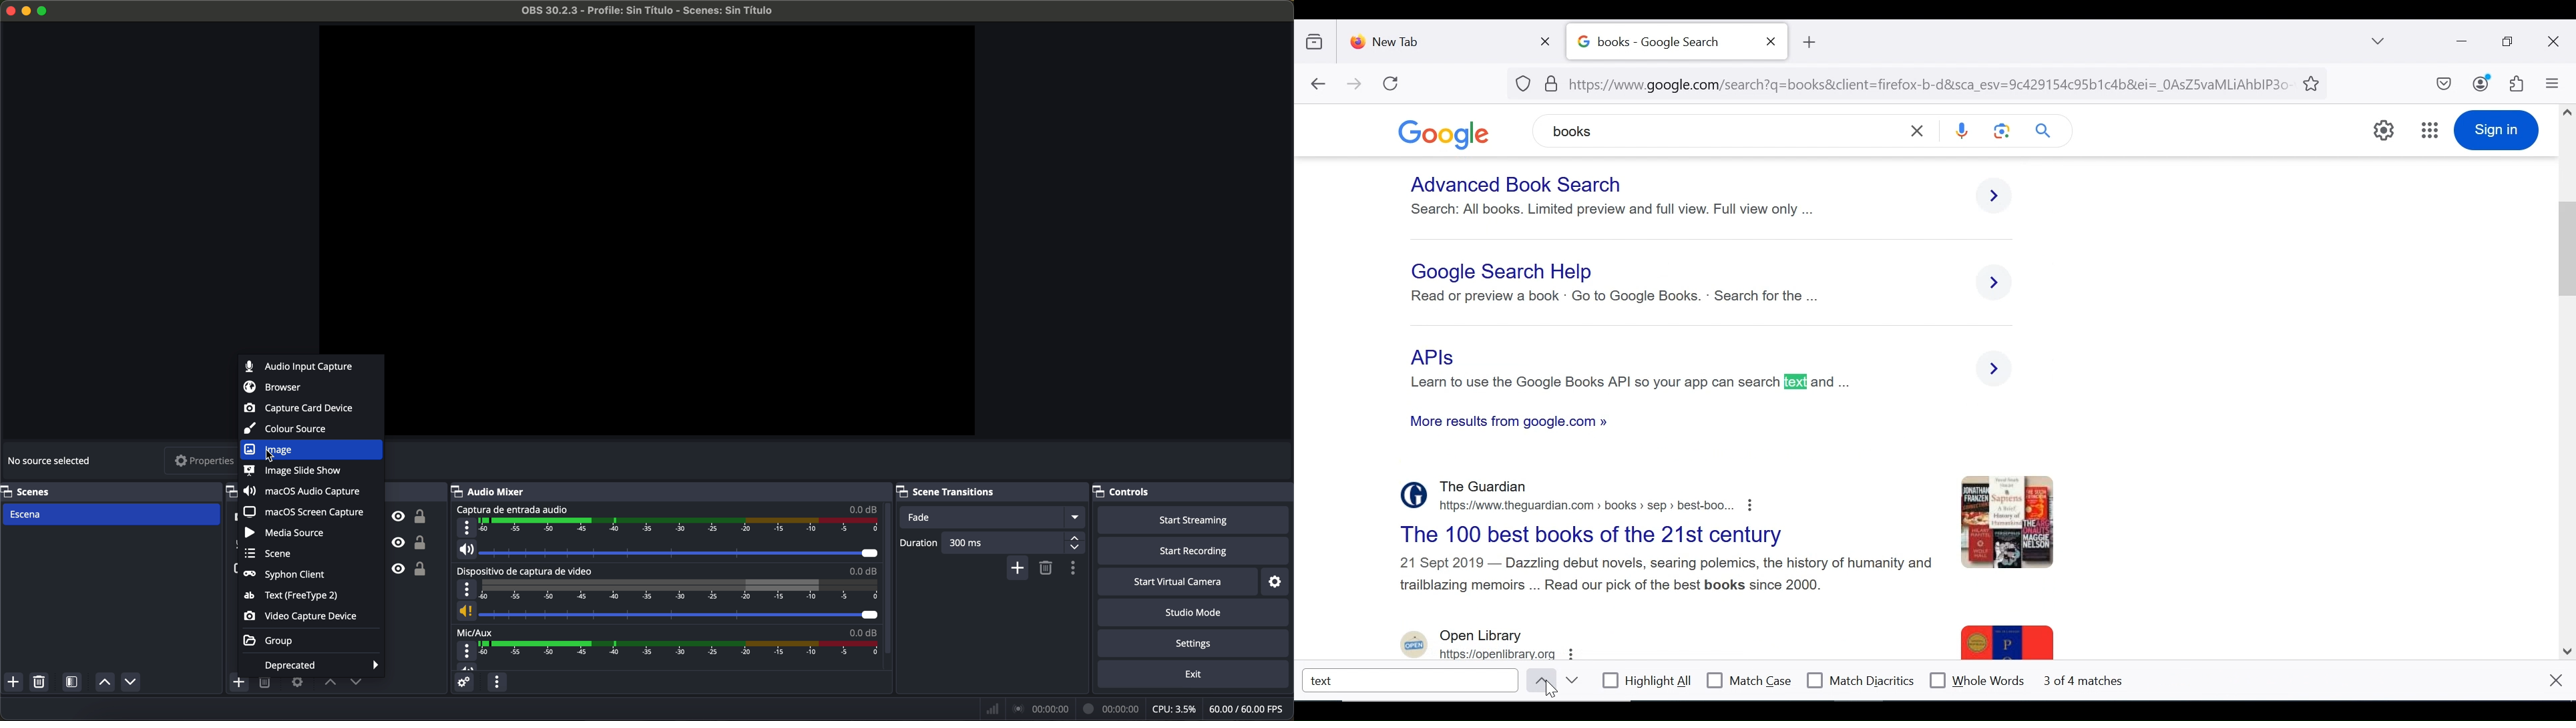 The height and width of the screenshot is (728, 2576). Describe the element at coordinates (232, 492) in the screenshot. I see `sources` at that location.